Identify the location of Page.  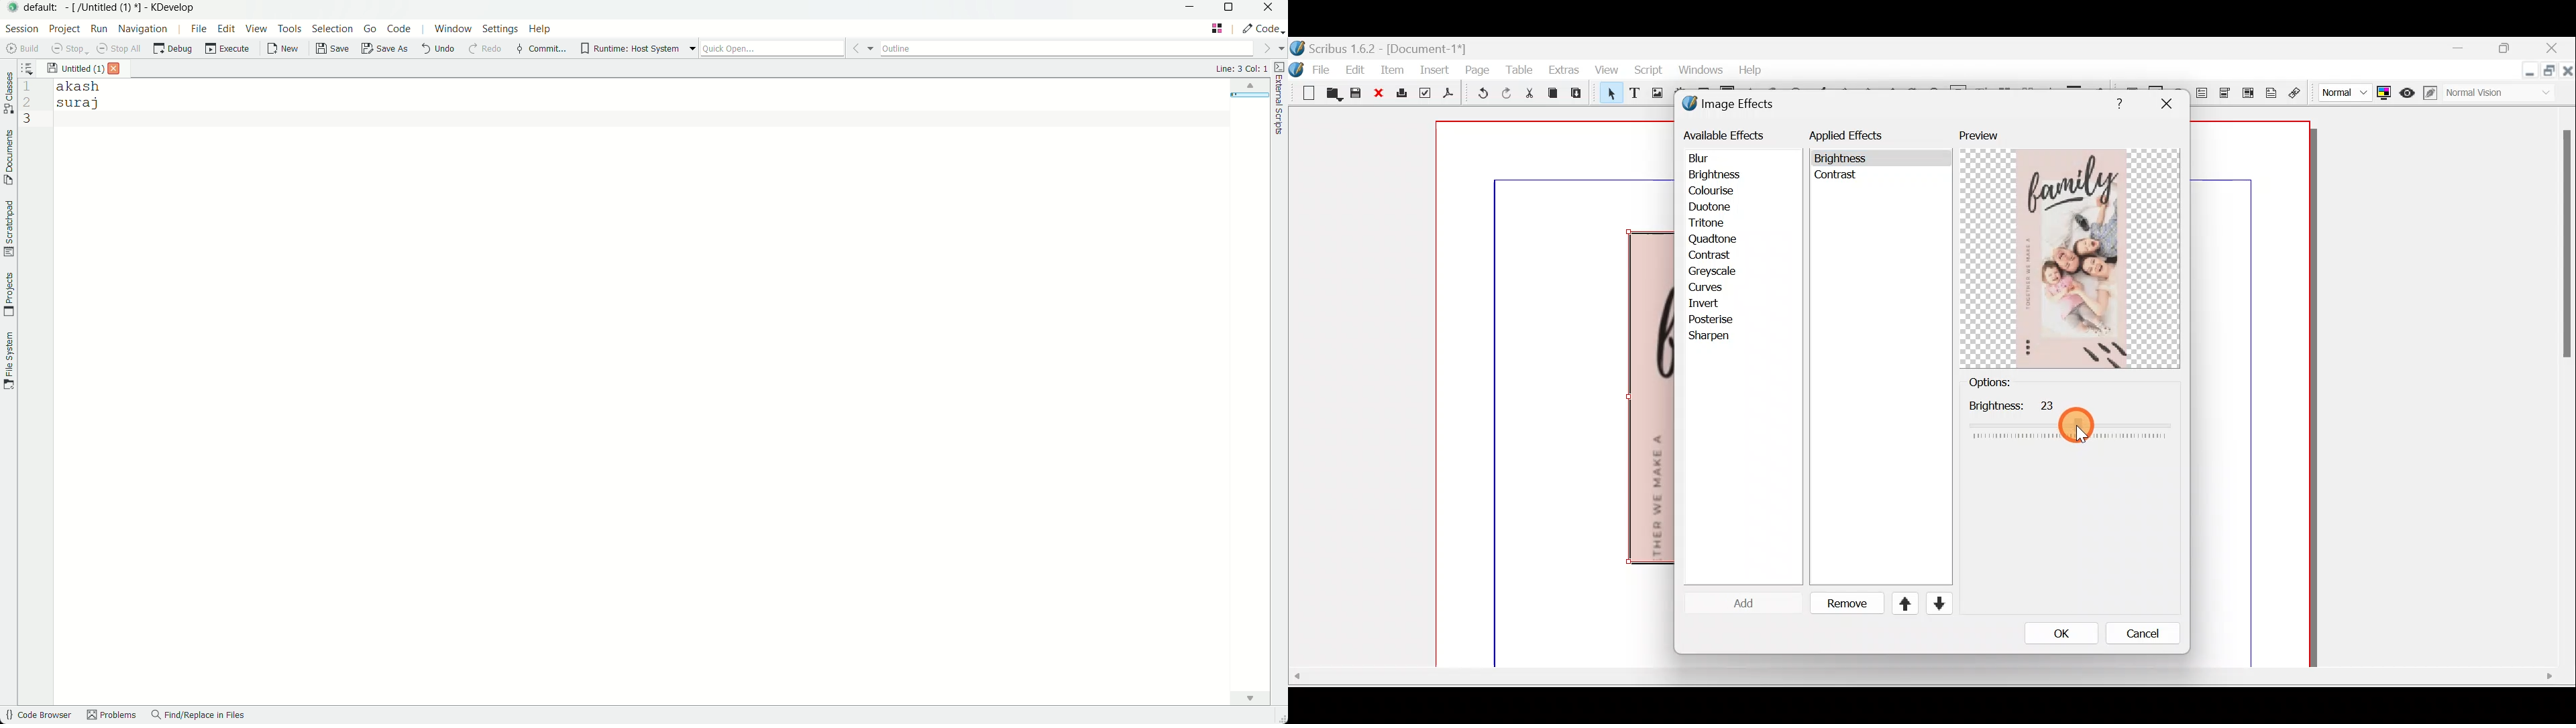
(1478, 69).